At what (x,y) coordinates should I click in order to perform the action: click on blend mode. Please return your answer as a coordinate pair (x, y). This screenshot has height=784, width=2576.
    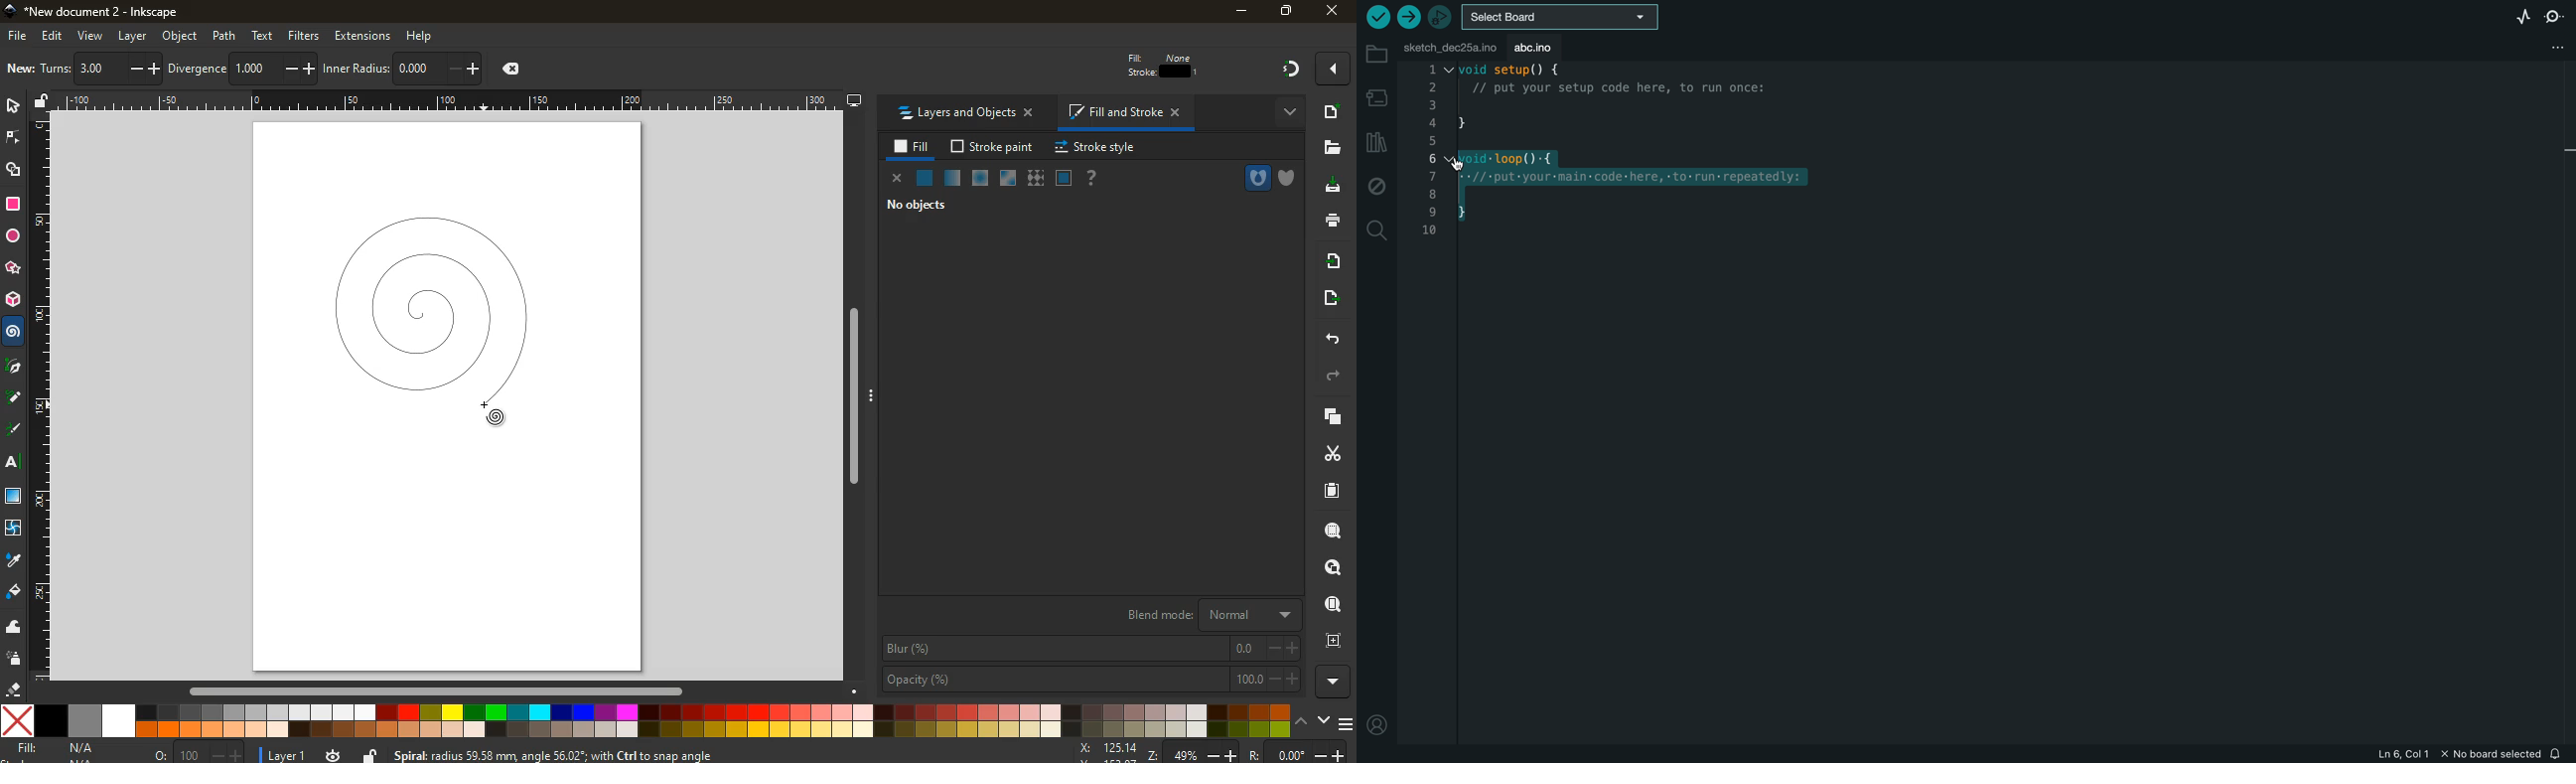
    Looking at the image, I should click on (1203, 616).